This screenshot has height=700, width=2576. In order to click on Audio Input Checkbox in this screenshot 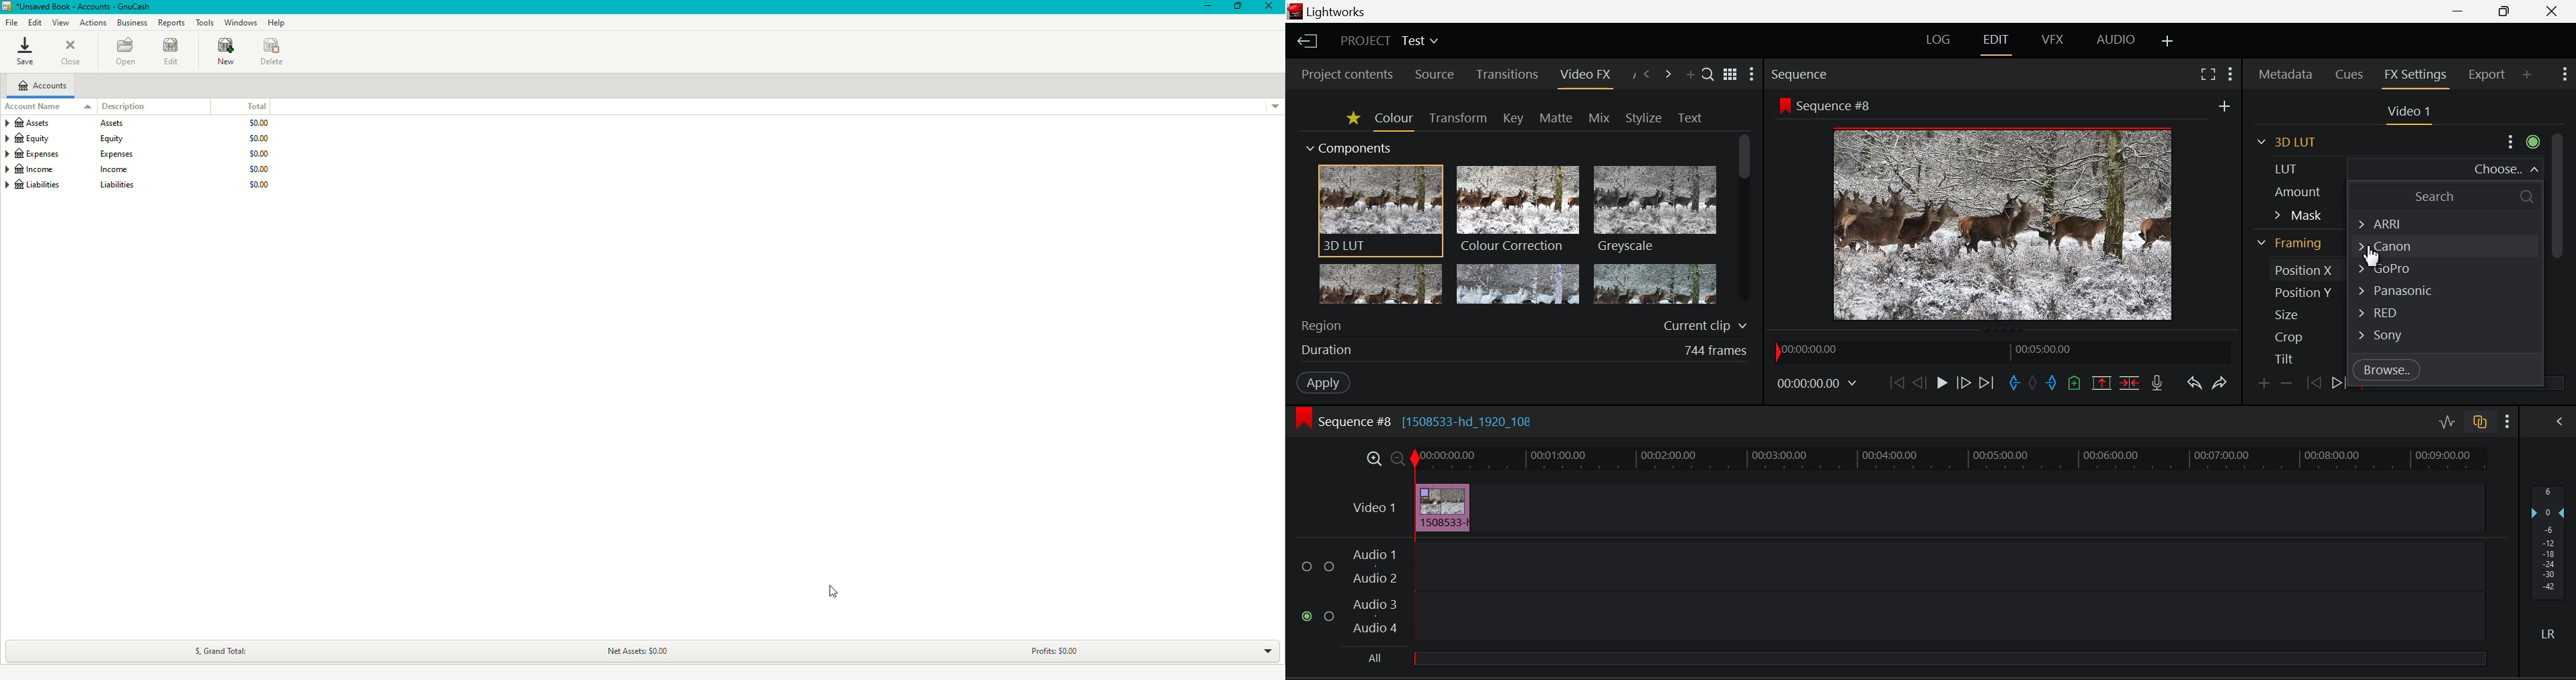, I will do `click(1306, 615)`.